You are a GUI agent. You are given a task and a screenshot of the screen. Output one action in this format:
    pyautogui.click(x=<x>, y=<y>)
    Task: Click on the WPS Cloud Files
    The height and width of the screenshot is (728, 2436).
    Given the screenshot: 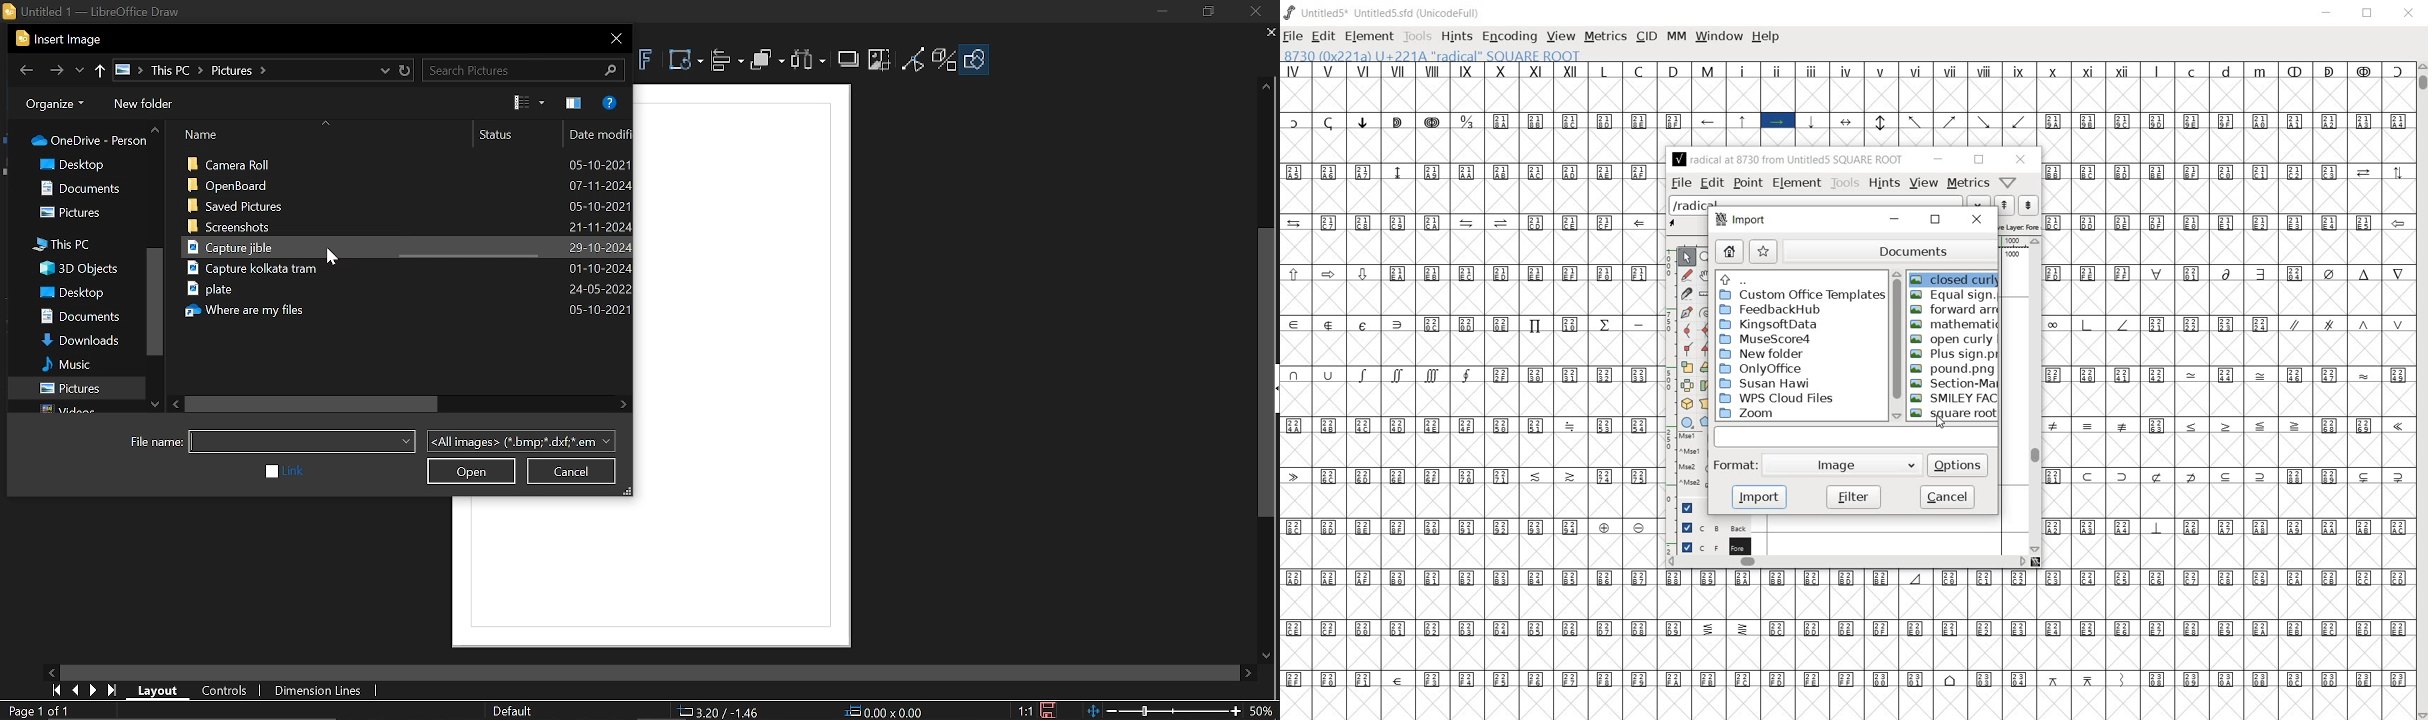 What is the action you would take?
    pyautogui.click(x=1780, y=399)
    